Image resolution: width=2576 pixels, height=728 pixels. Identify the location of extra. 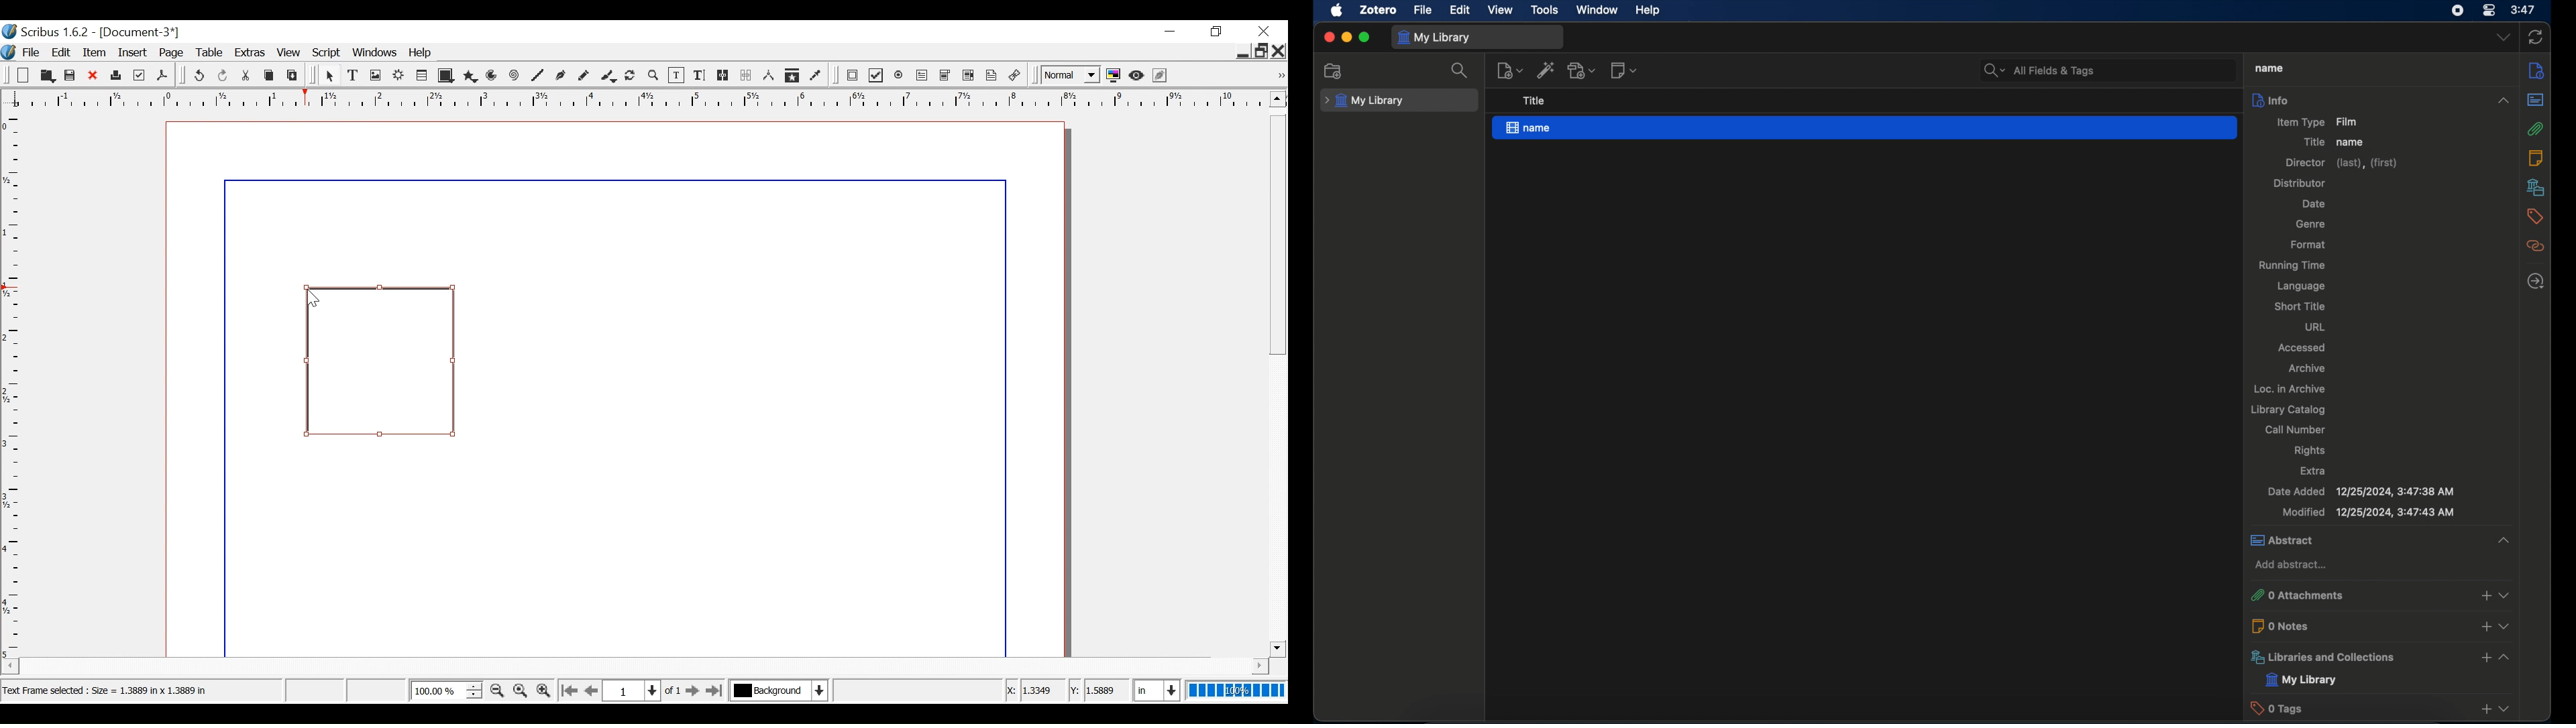
(2314, 471).